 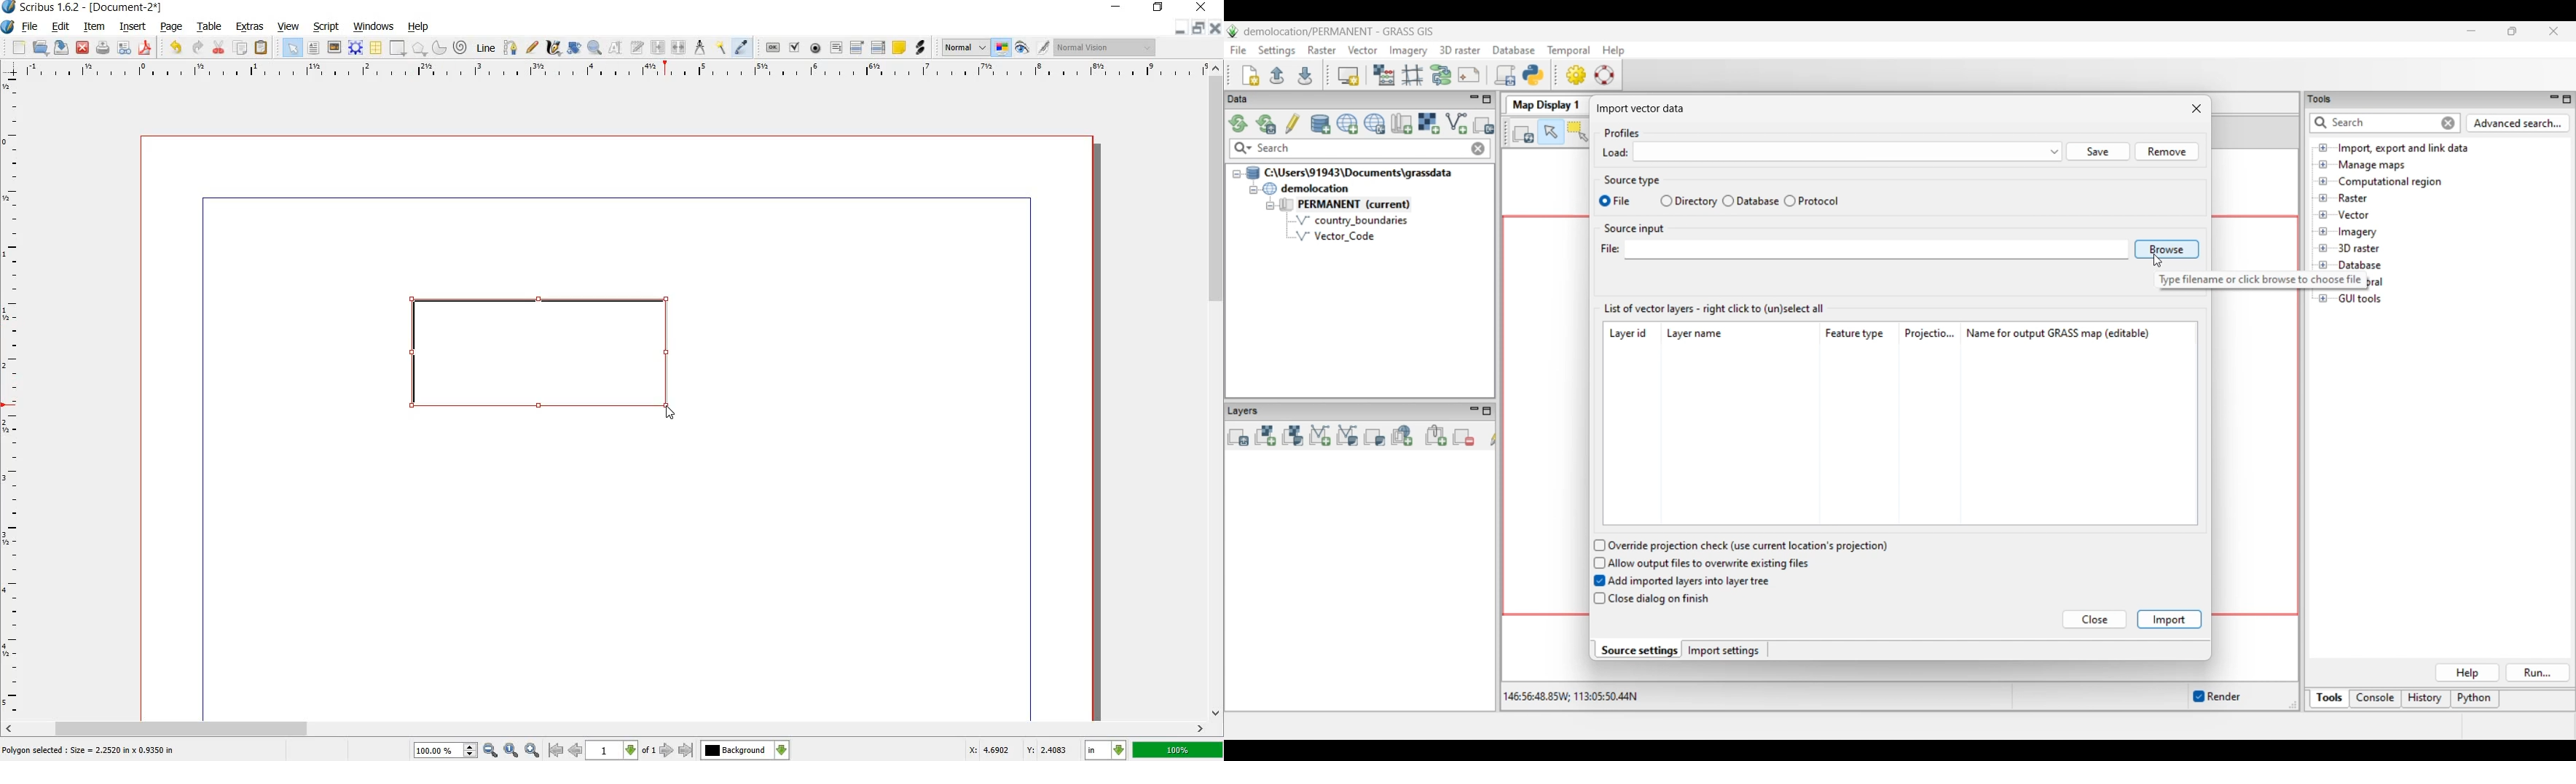 What do you see at coordinates (575, 750) in the screenshot?
I see `go to previous page` at bounding box center [575, 750].